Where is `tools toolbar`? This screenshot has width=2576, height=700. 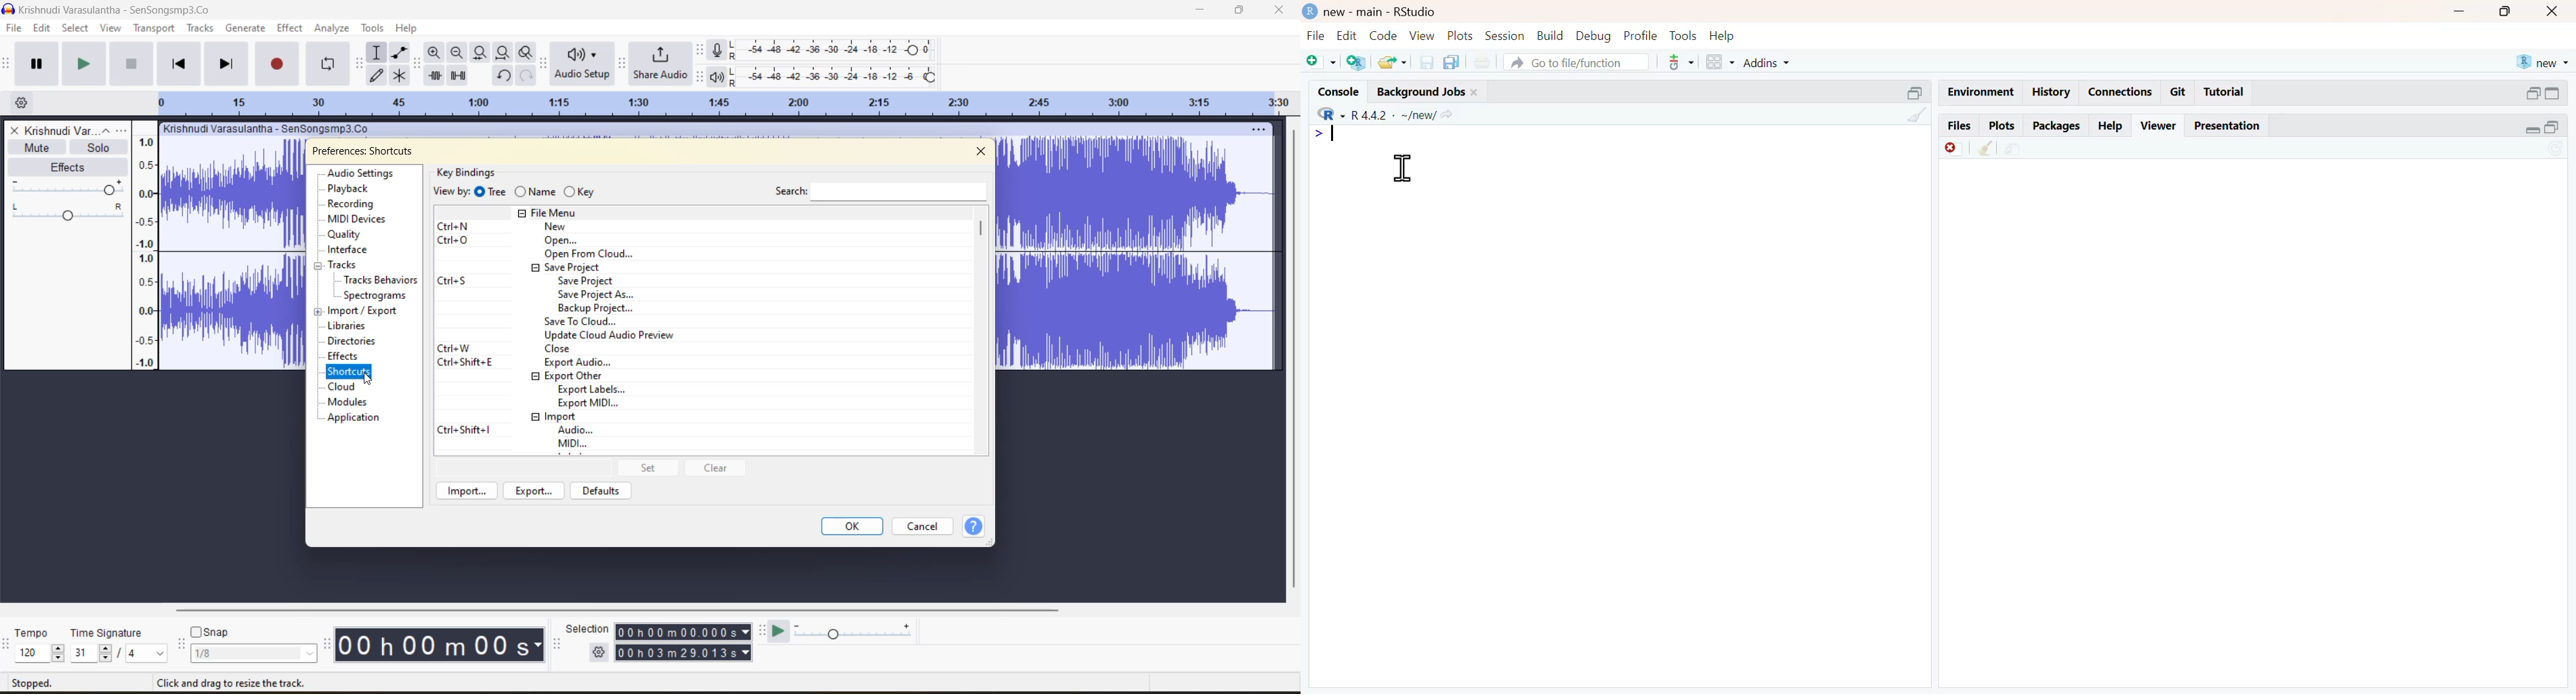
tools toolbar is located at coordinates (358, 64).